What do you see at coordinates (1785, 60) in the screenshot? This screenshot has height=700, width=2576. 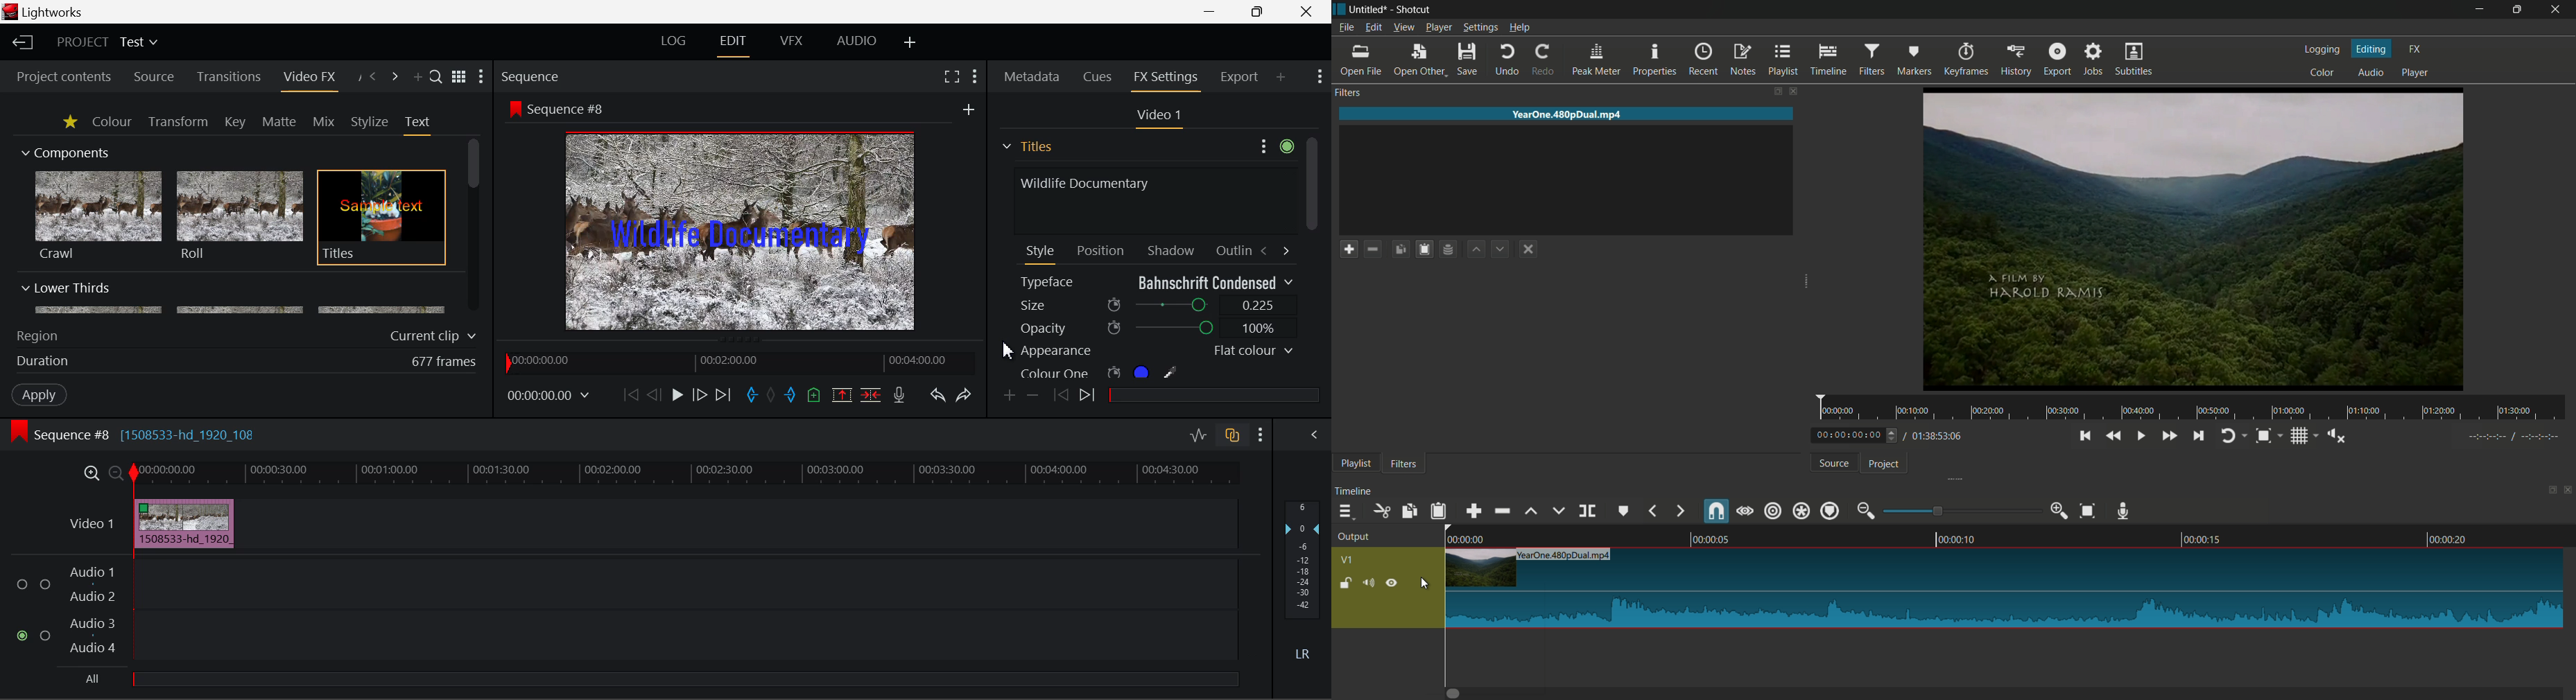 I see `playlist` at bounding box center [1785, 60].